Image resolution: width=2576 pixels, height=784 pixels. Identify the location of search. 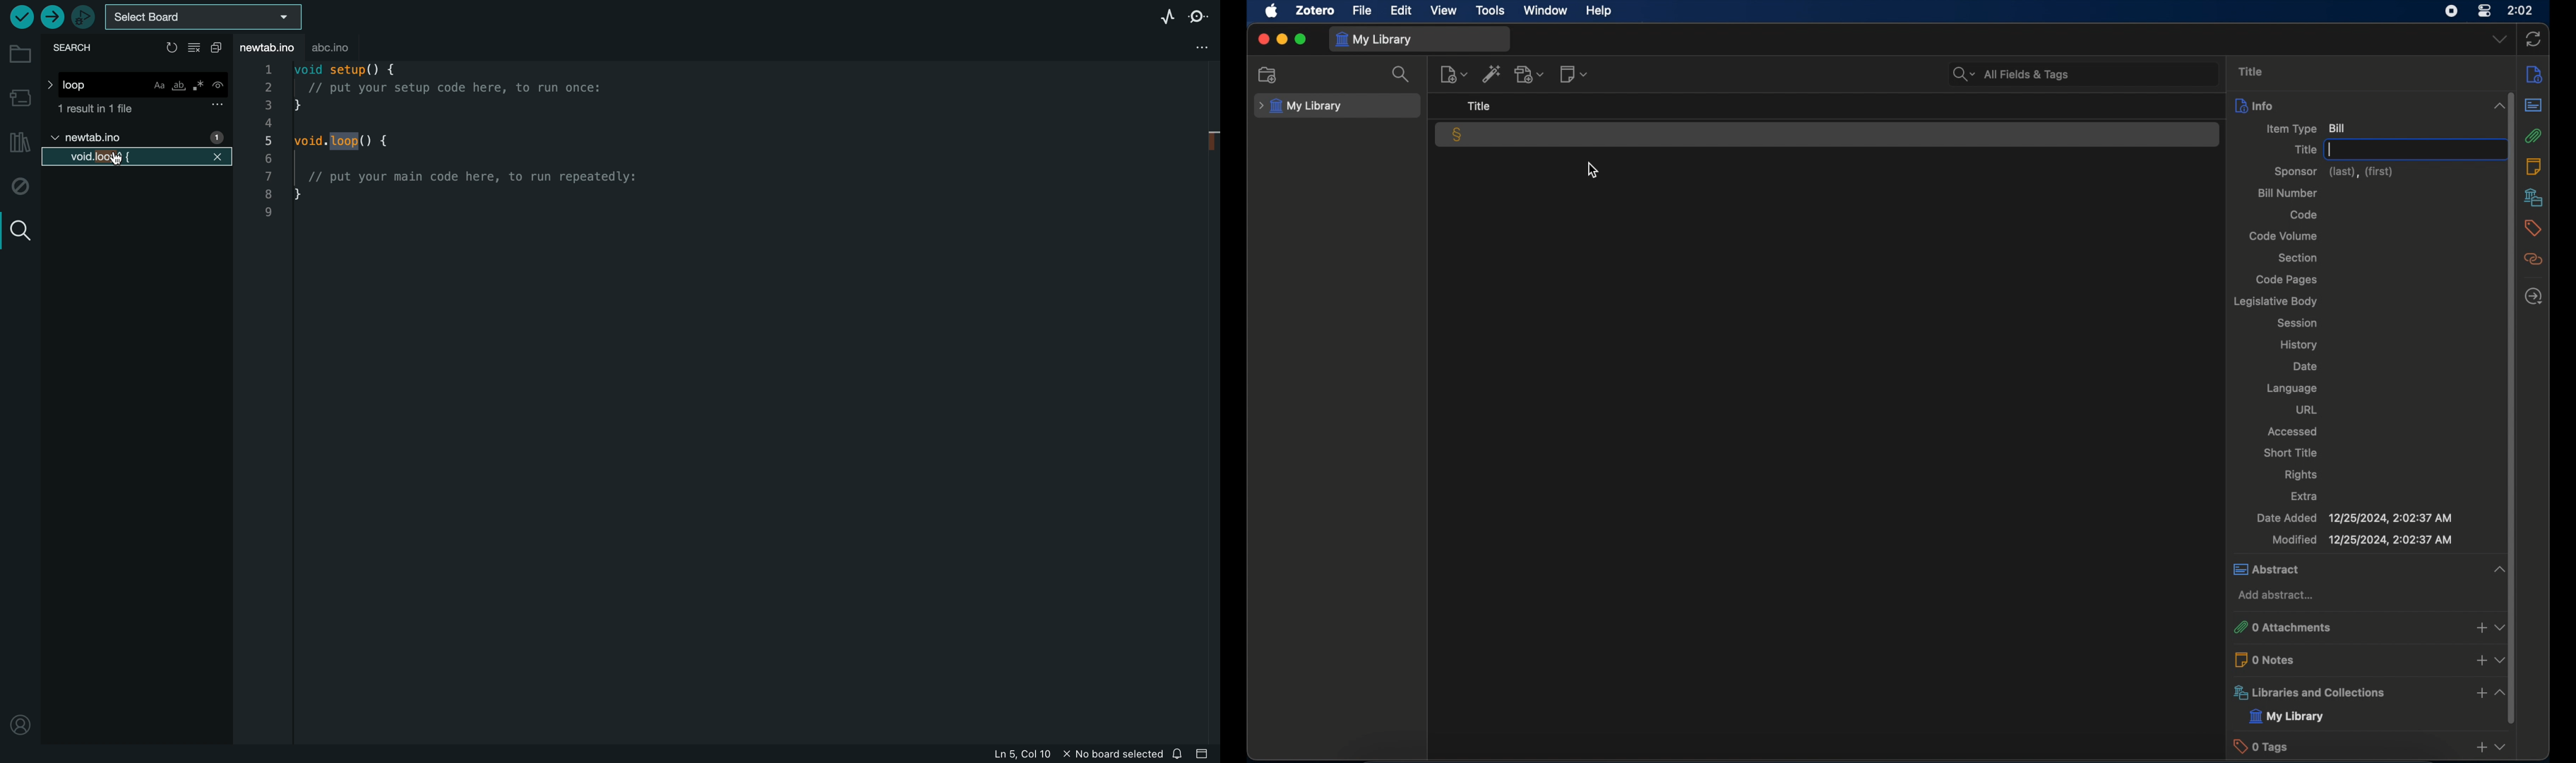
(2011, 74).